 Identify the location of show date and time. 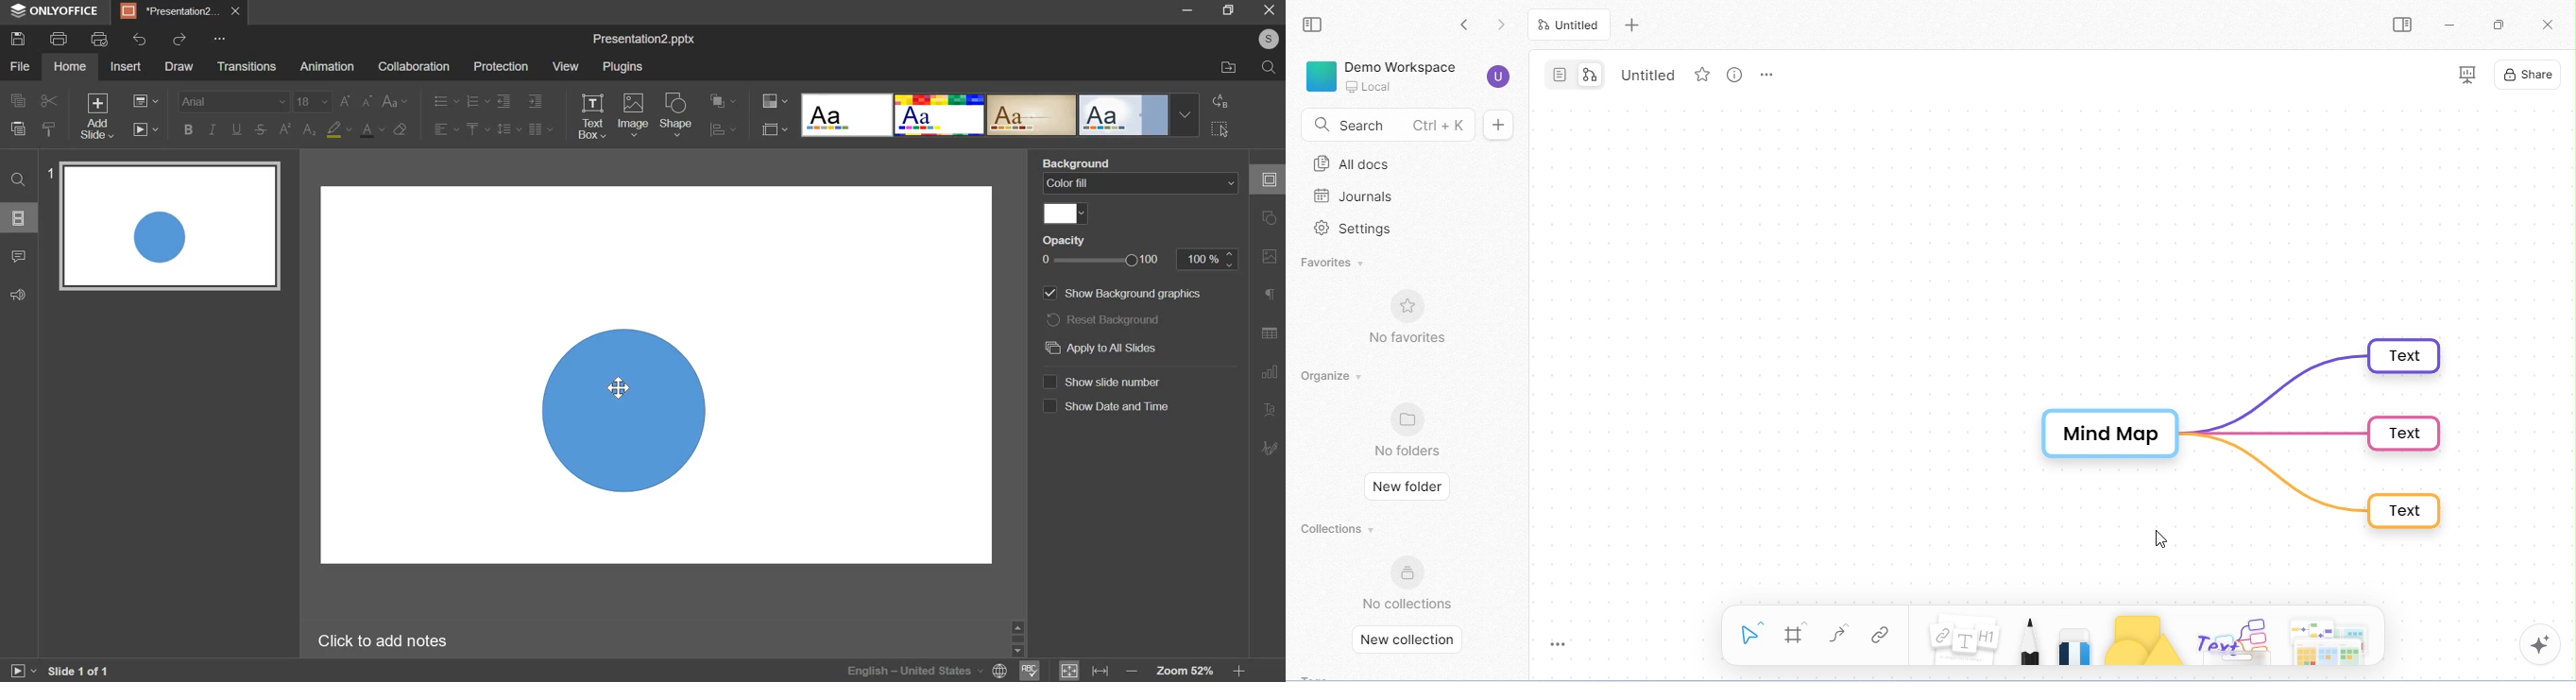
(1106, 406).